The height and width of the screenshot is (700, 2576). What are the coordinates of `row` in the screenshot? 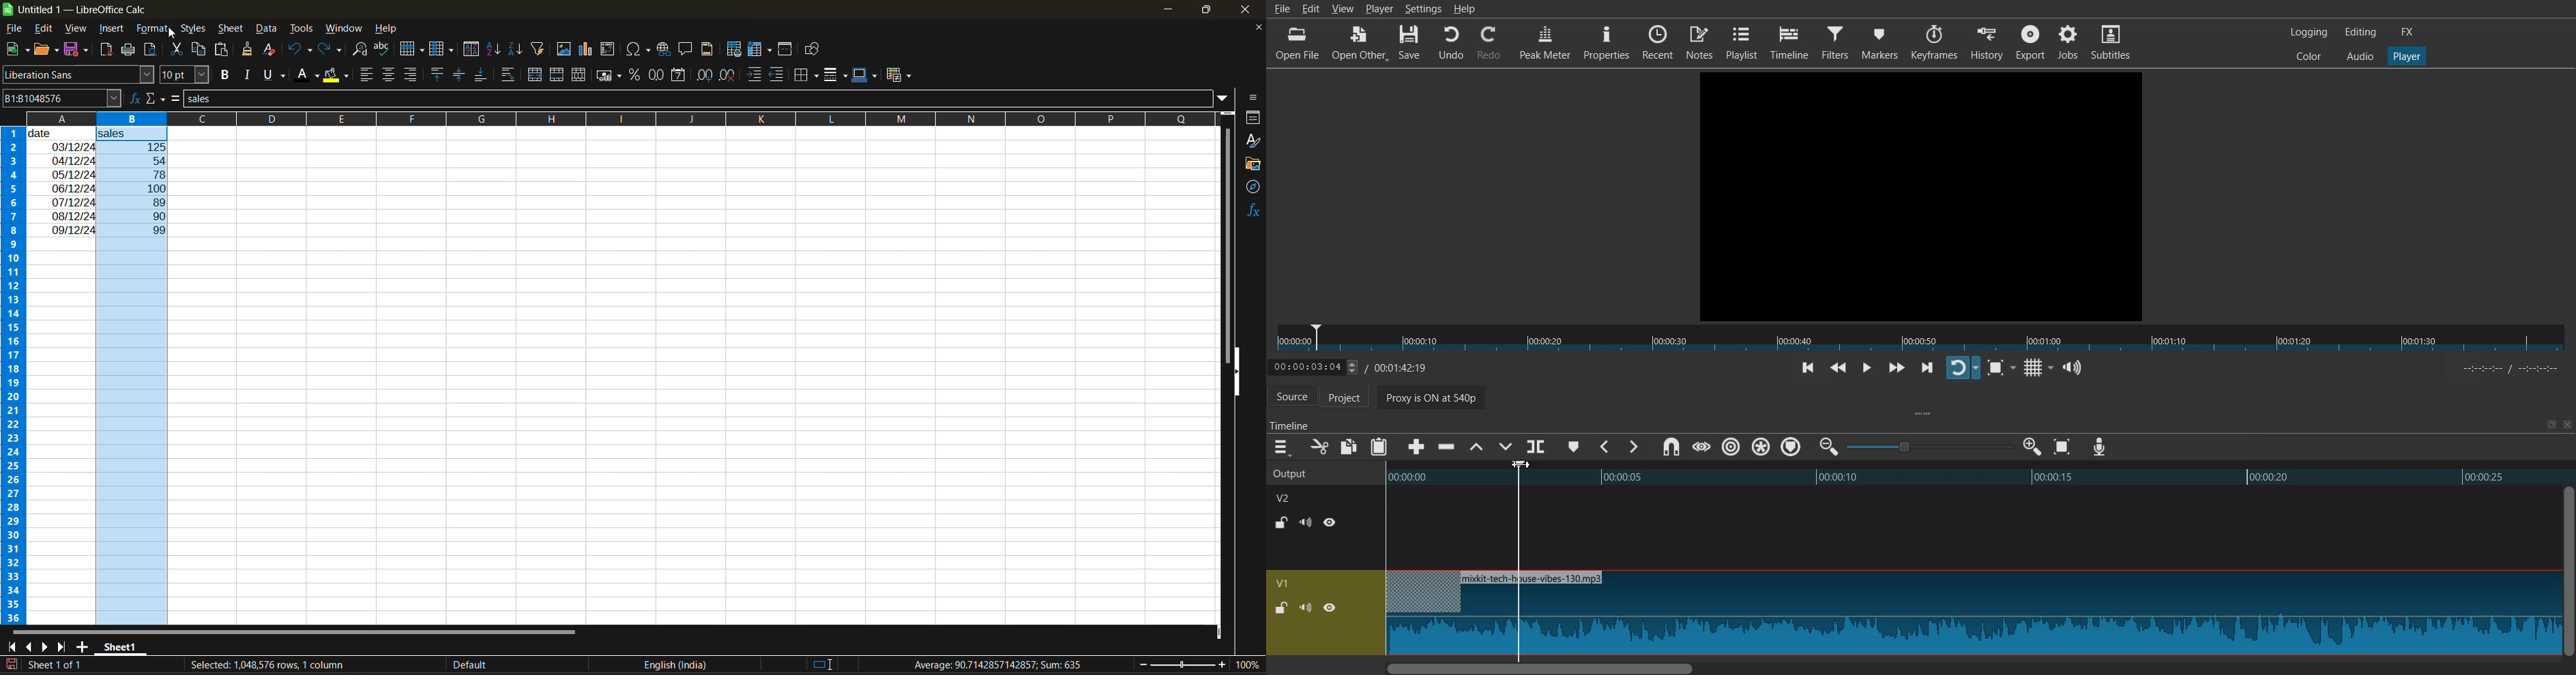 It's located at (412, 48).